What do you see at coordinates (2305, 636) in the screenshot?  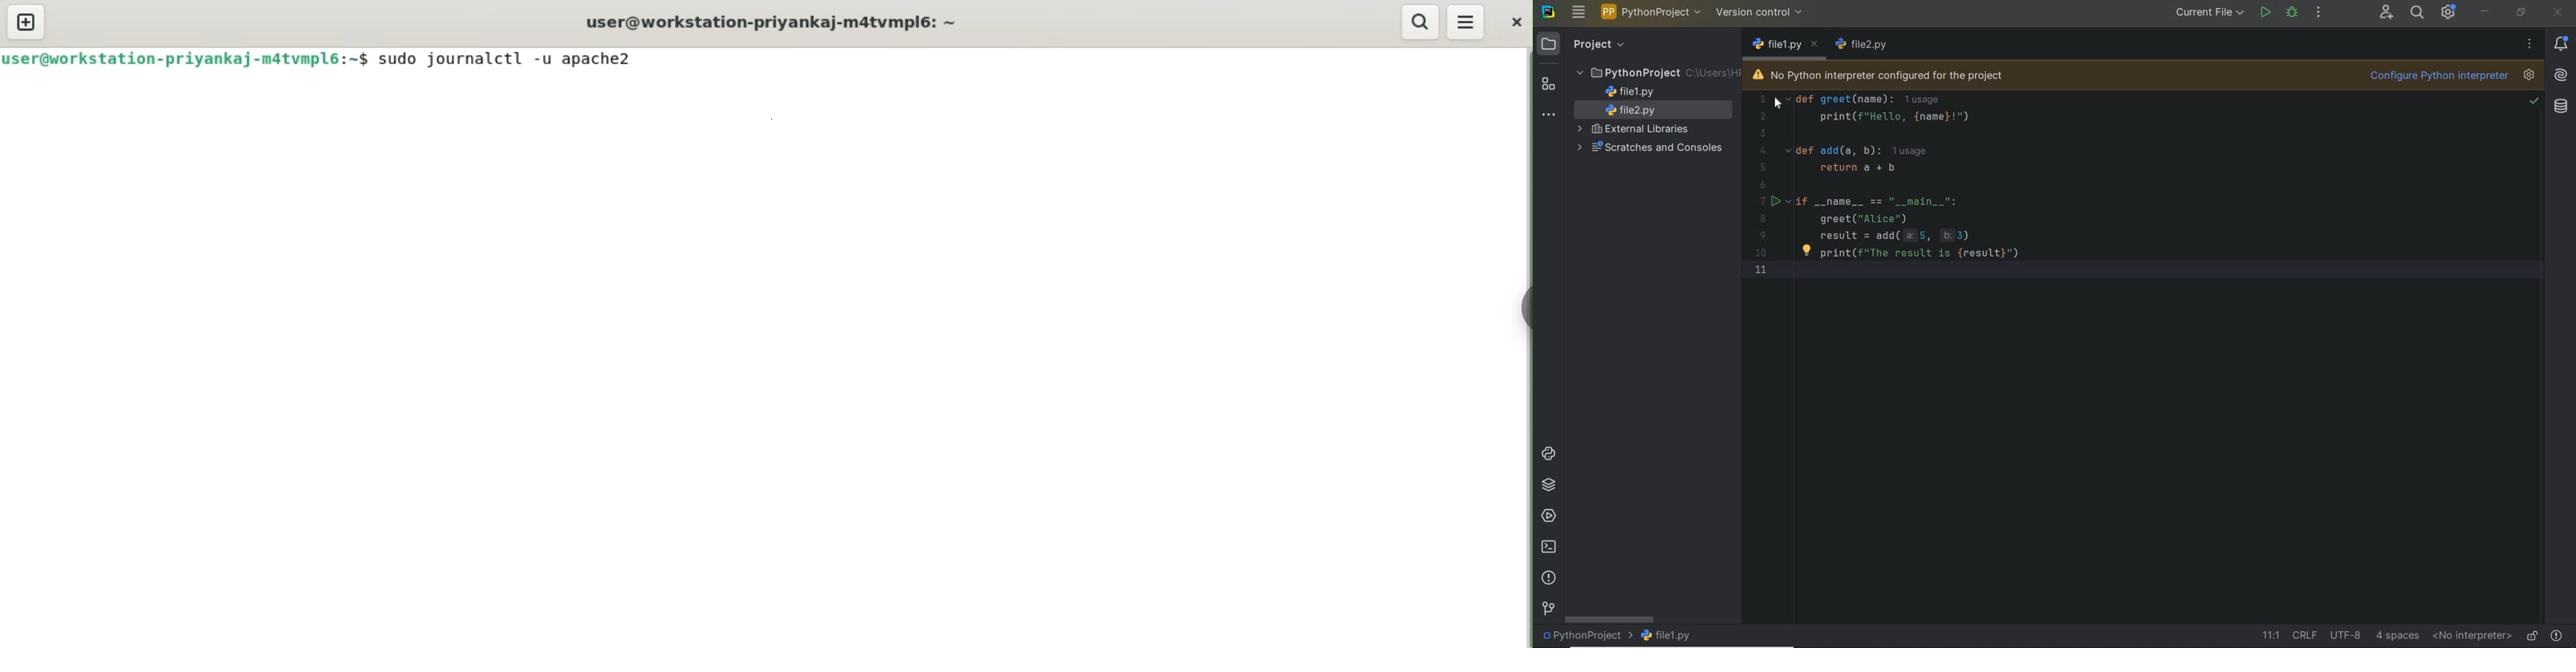 I see `line separator` at bounding box center [2305, 636].